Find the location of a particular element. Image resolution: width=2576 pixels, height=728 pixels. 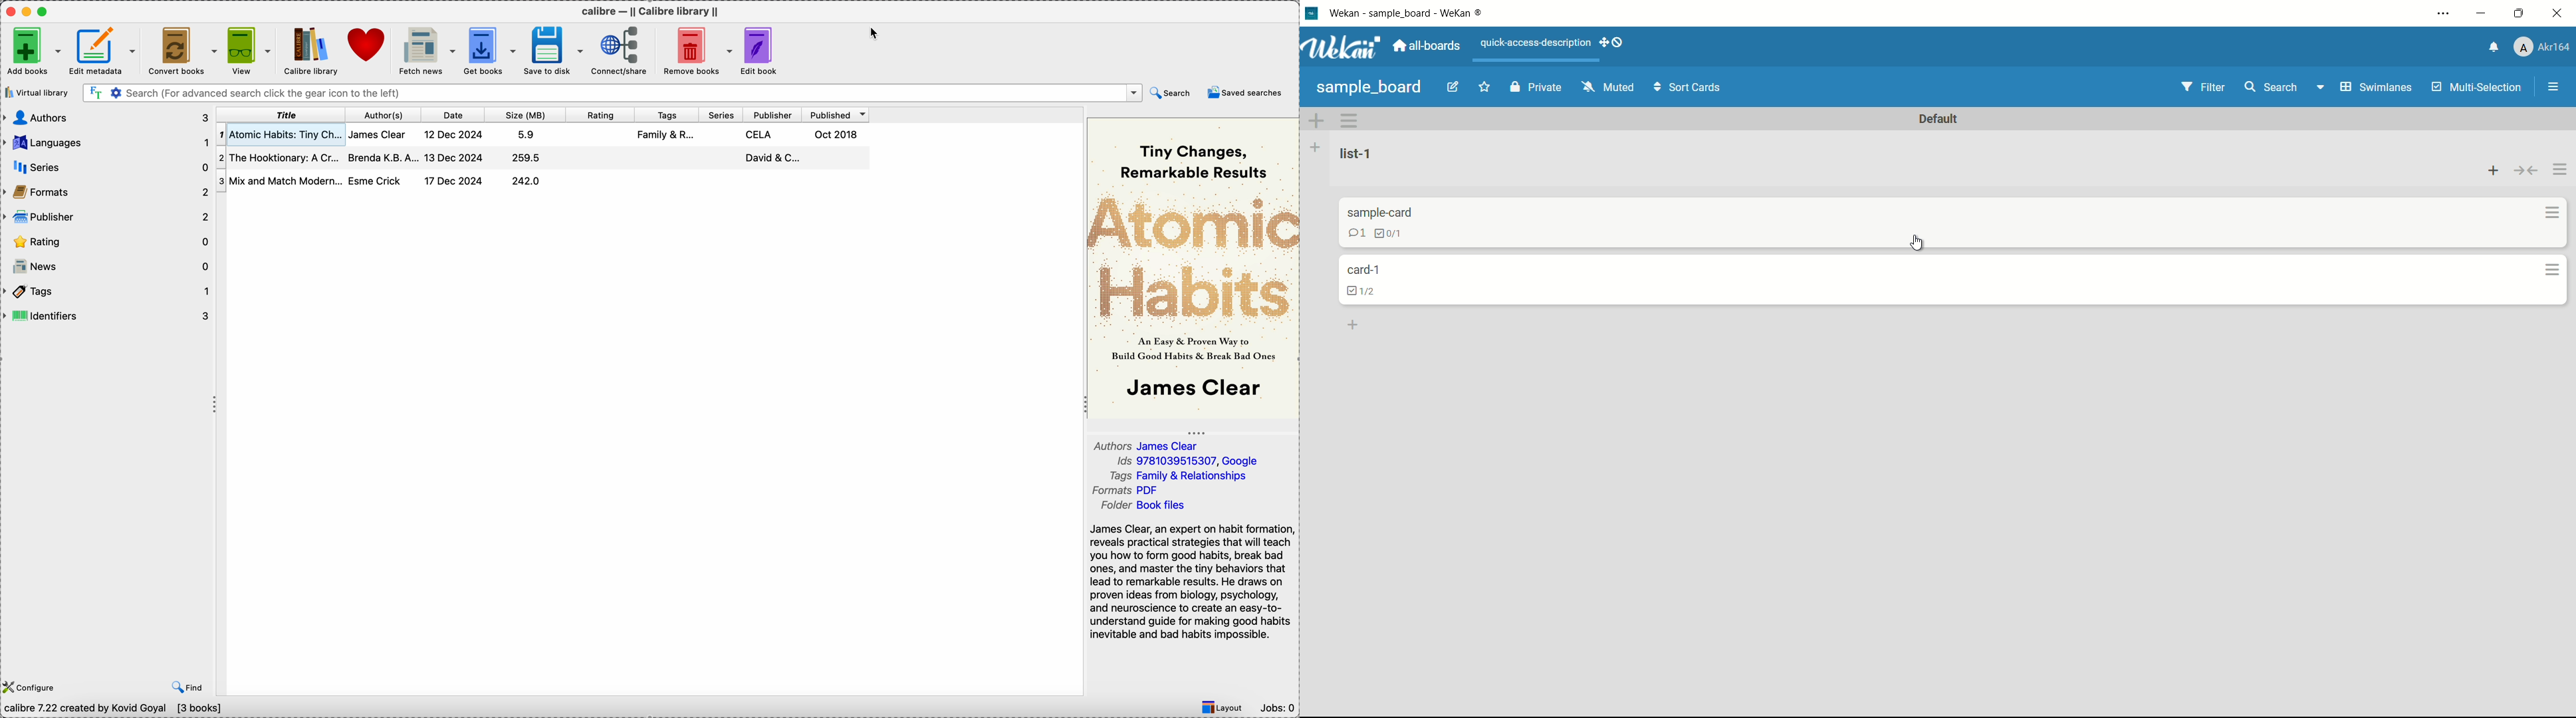

swimlanes is located at coordinates (2375, 88).